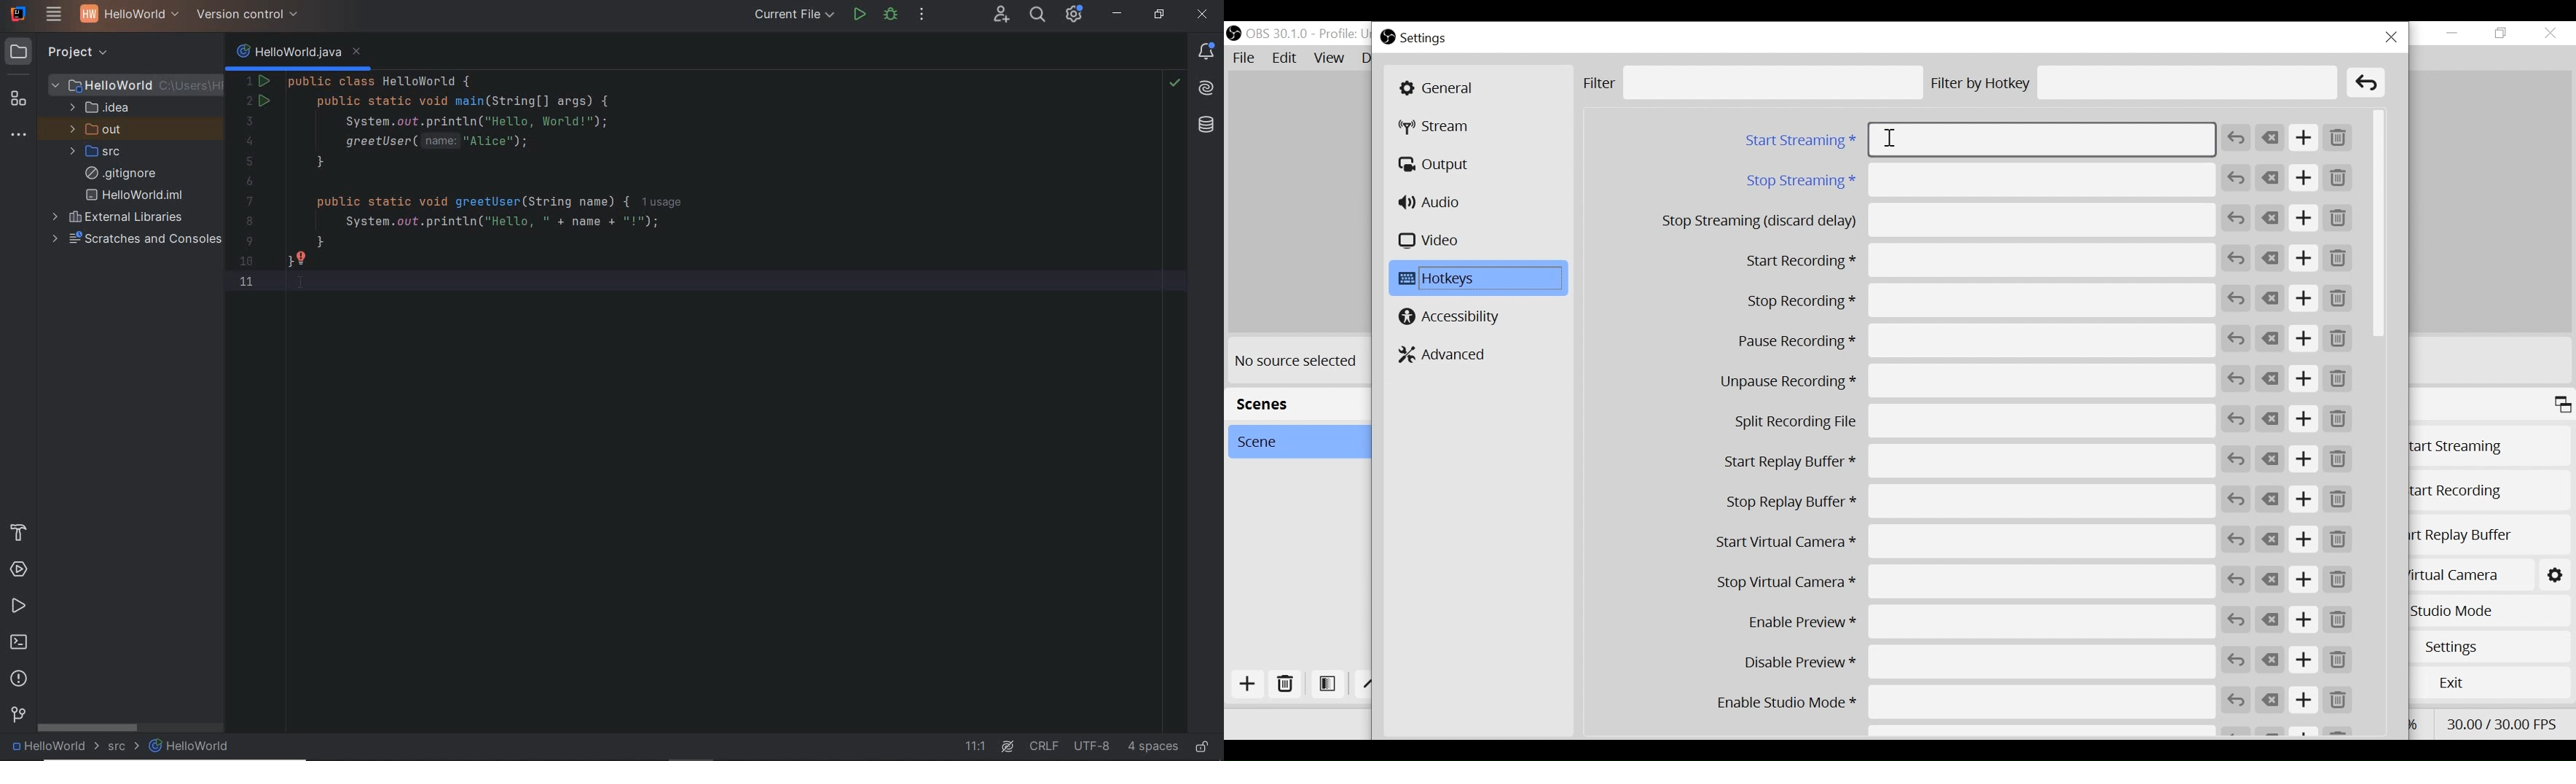  Describe the element at coordinates (1939, 220) in the screenshot. I see `Stop Streaming (discard delay)` at that location.